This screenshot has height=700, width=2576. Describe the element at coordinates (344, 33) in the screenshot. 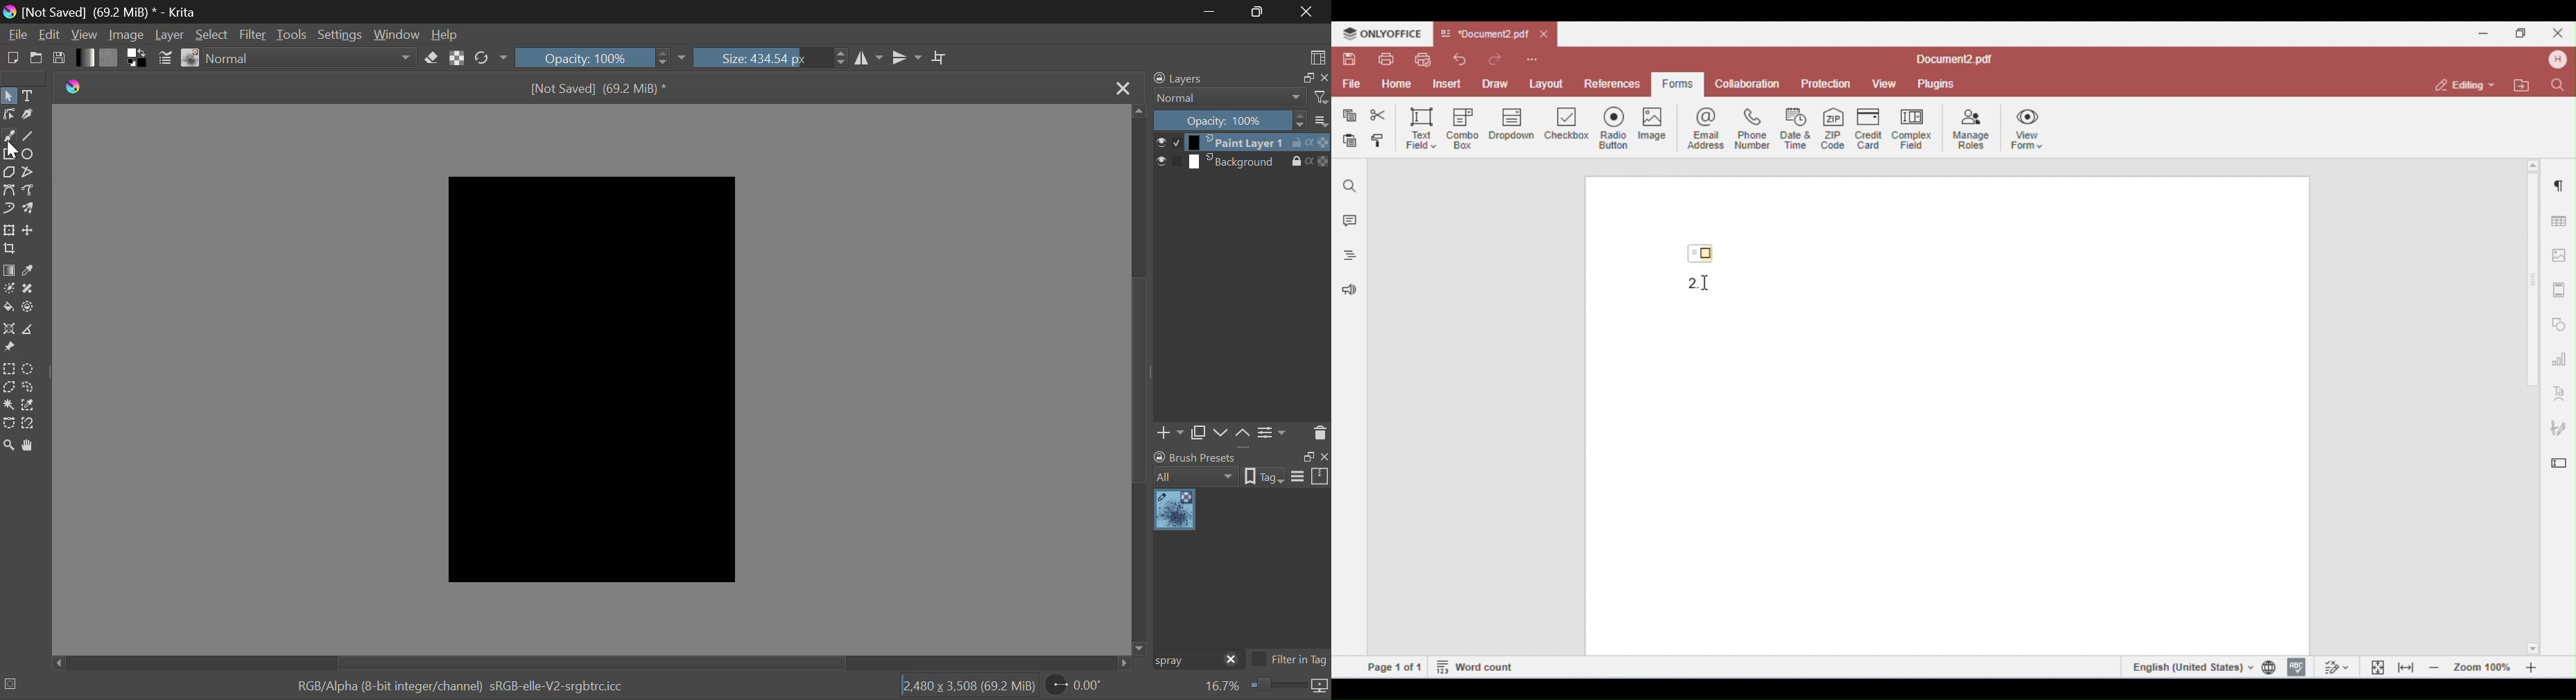

I see `Settings` at that location.